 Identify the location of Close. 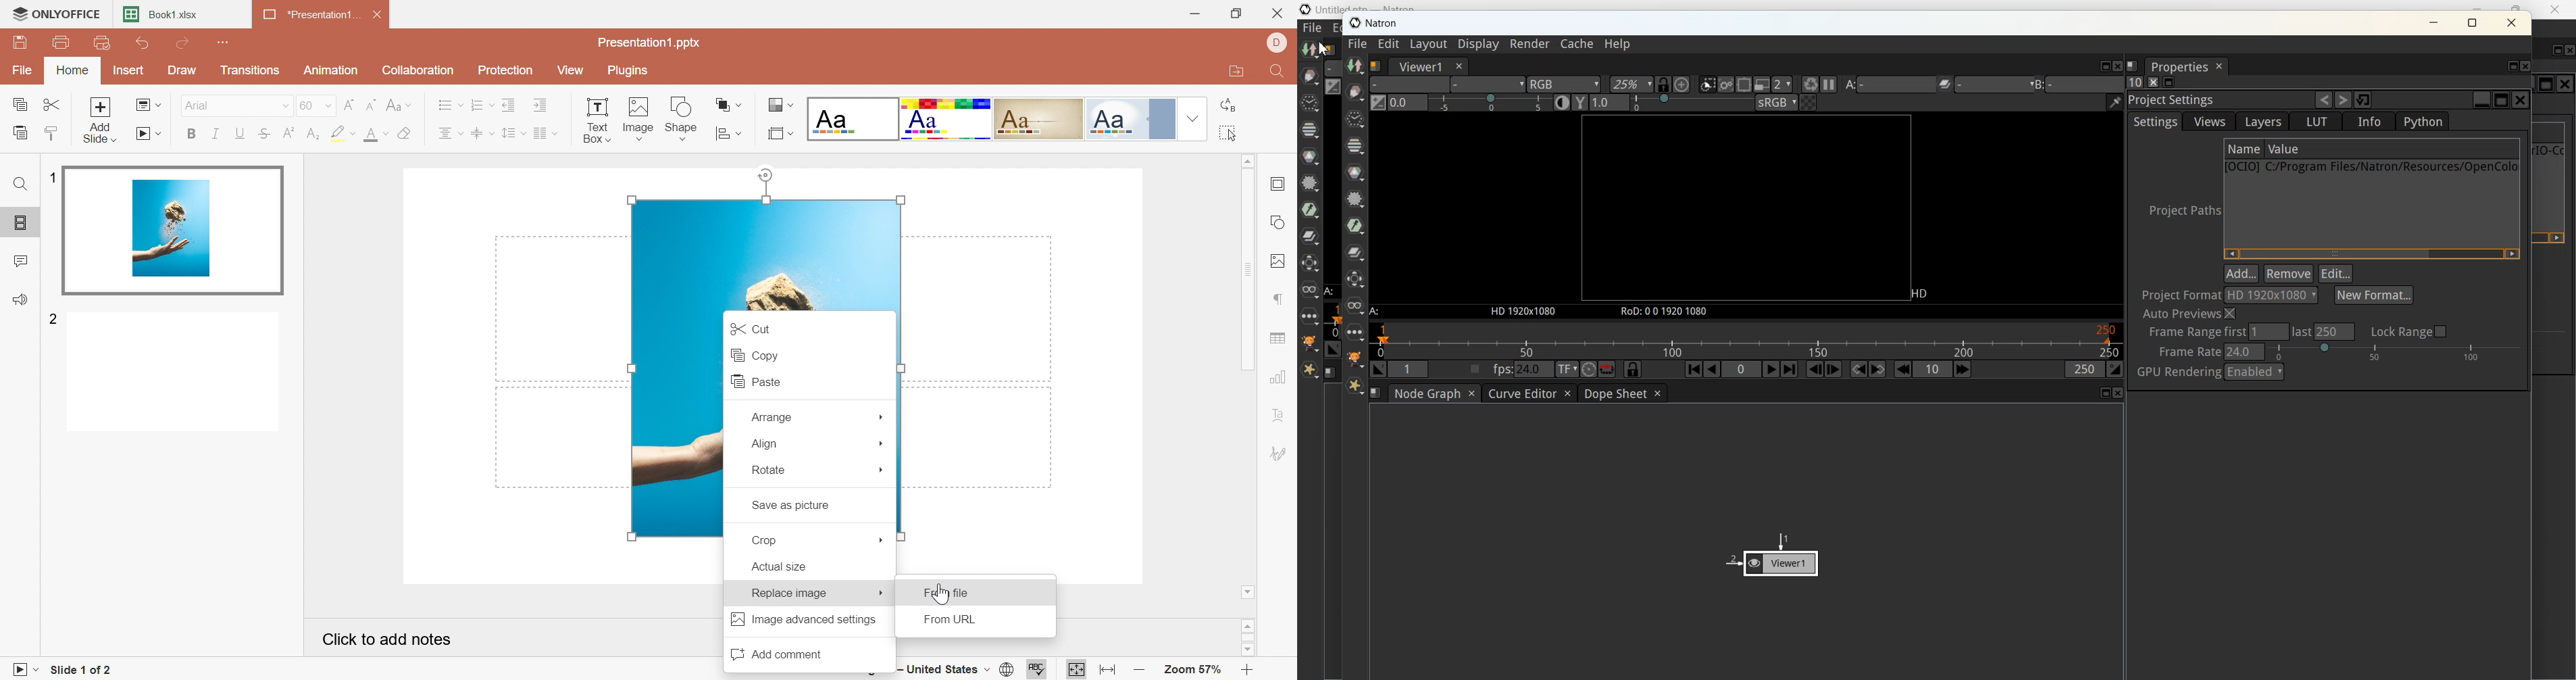
(1280, 12).